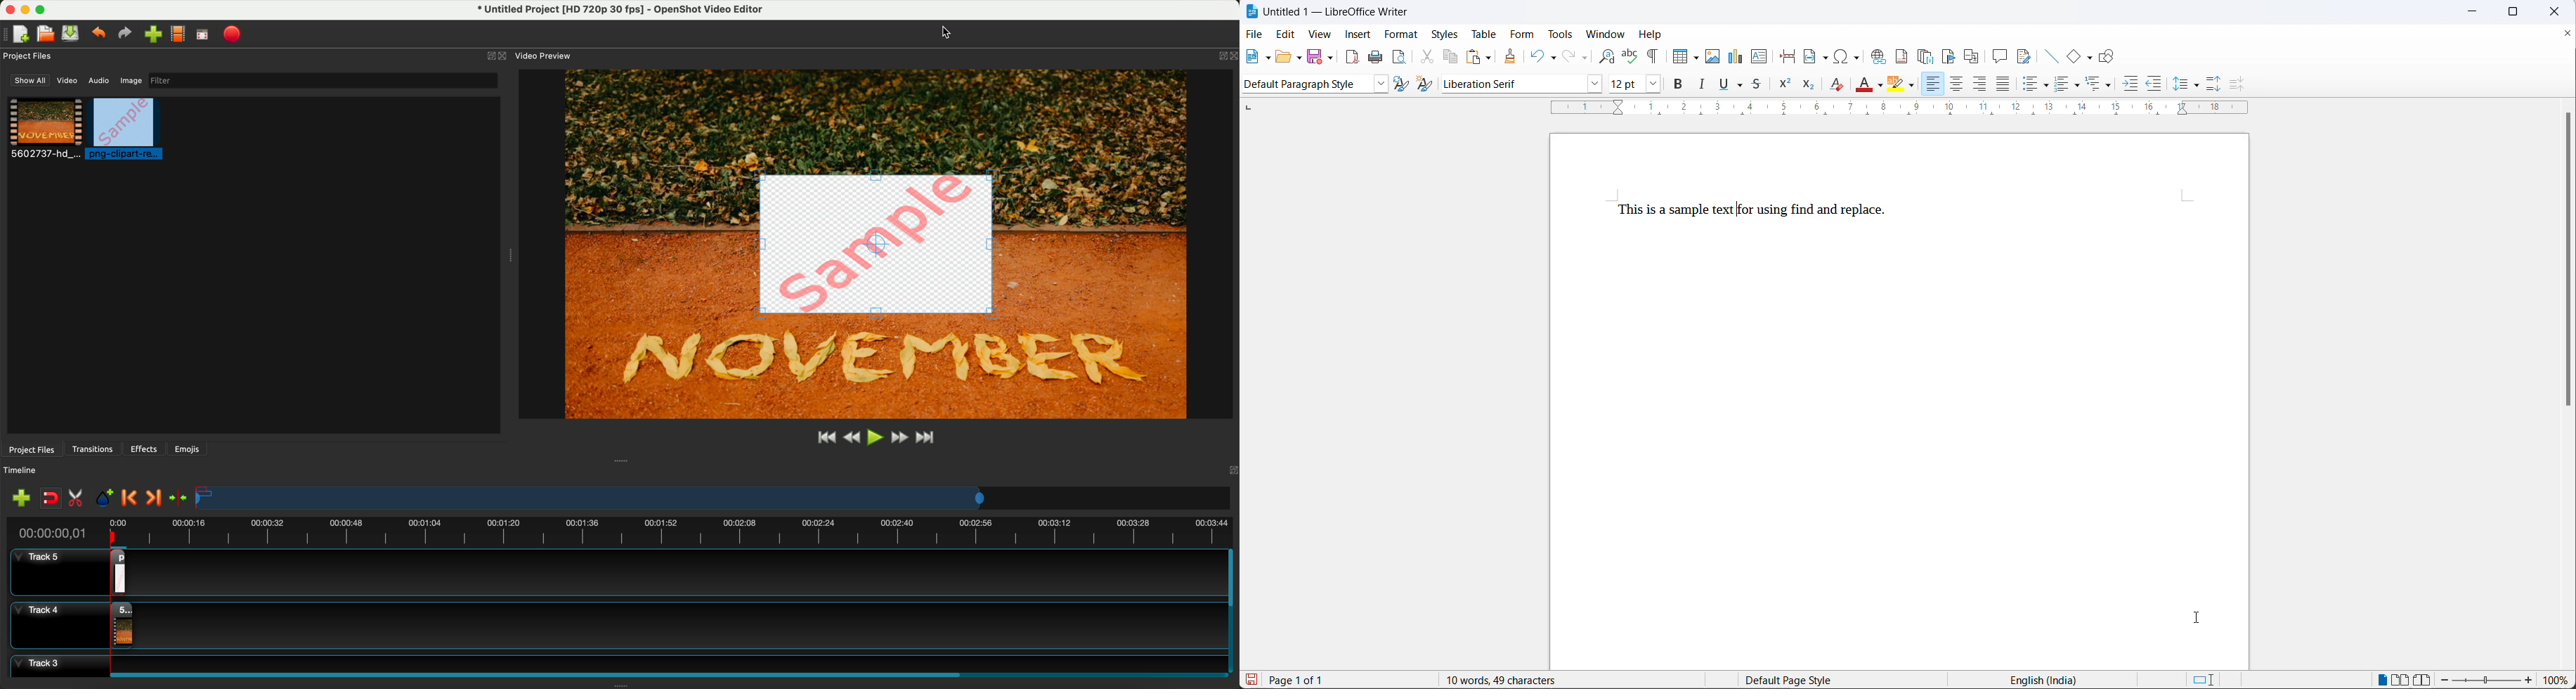 The width and height of the screenshot is (2576, 700). Describe the element at coordinates (1957, 85) in the screenshot. I see `text align center` at that location.